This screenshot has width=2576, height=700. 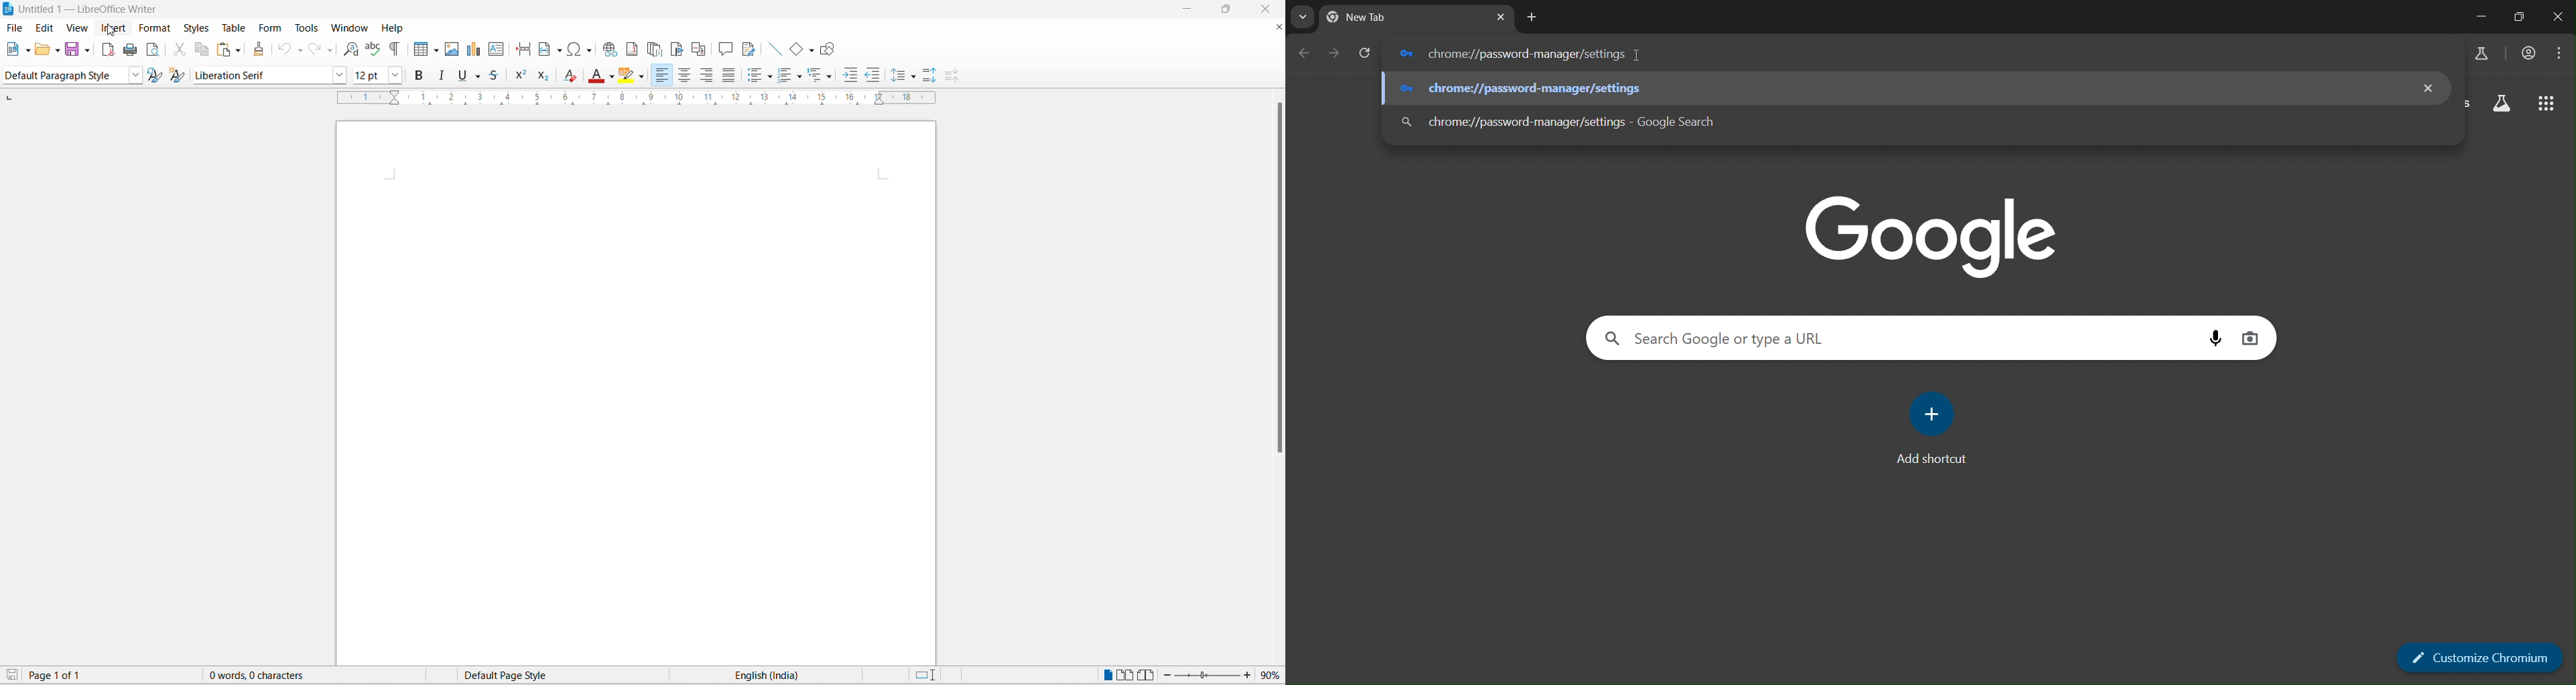 What do you see at coordinates (105, 49) in the screenshot?
I see `exports as pdf` at bounding box center [105, 49].